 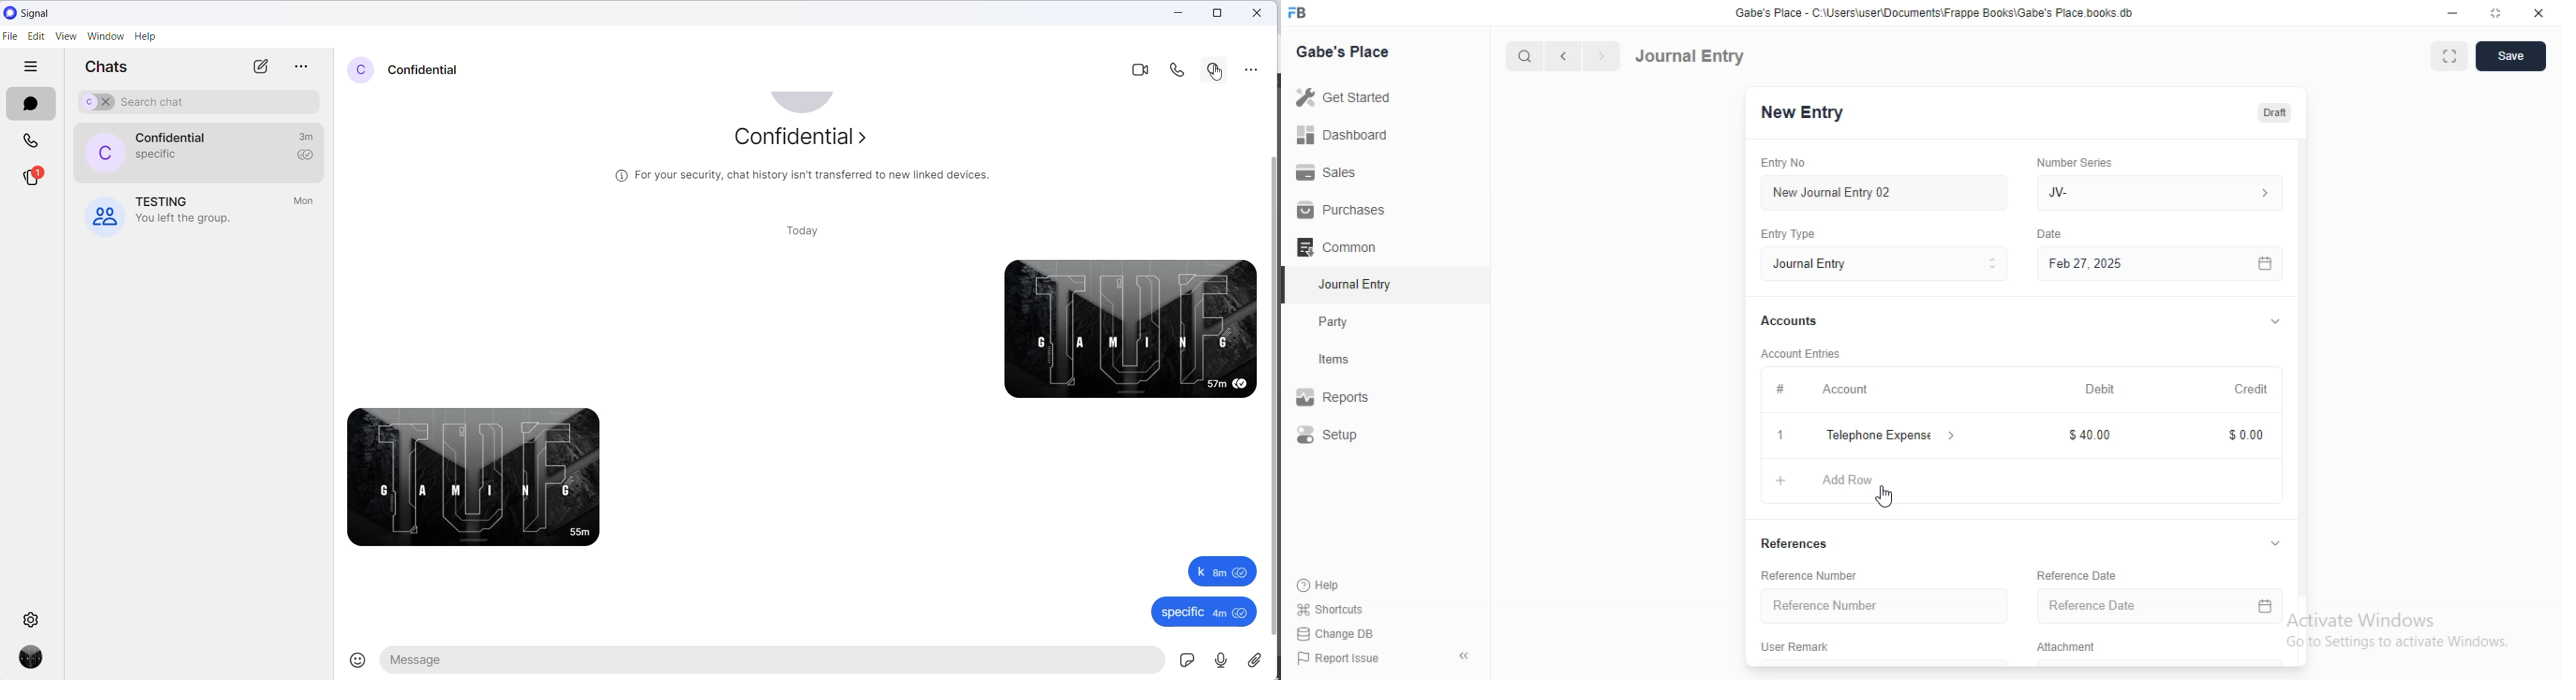 What do you see at coordinates (2252, 390) in the screenshot?
I see `Credit` at bounding box center [2252, 390].